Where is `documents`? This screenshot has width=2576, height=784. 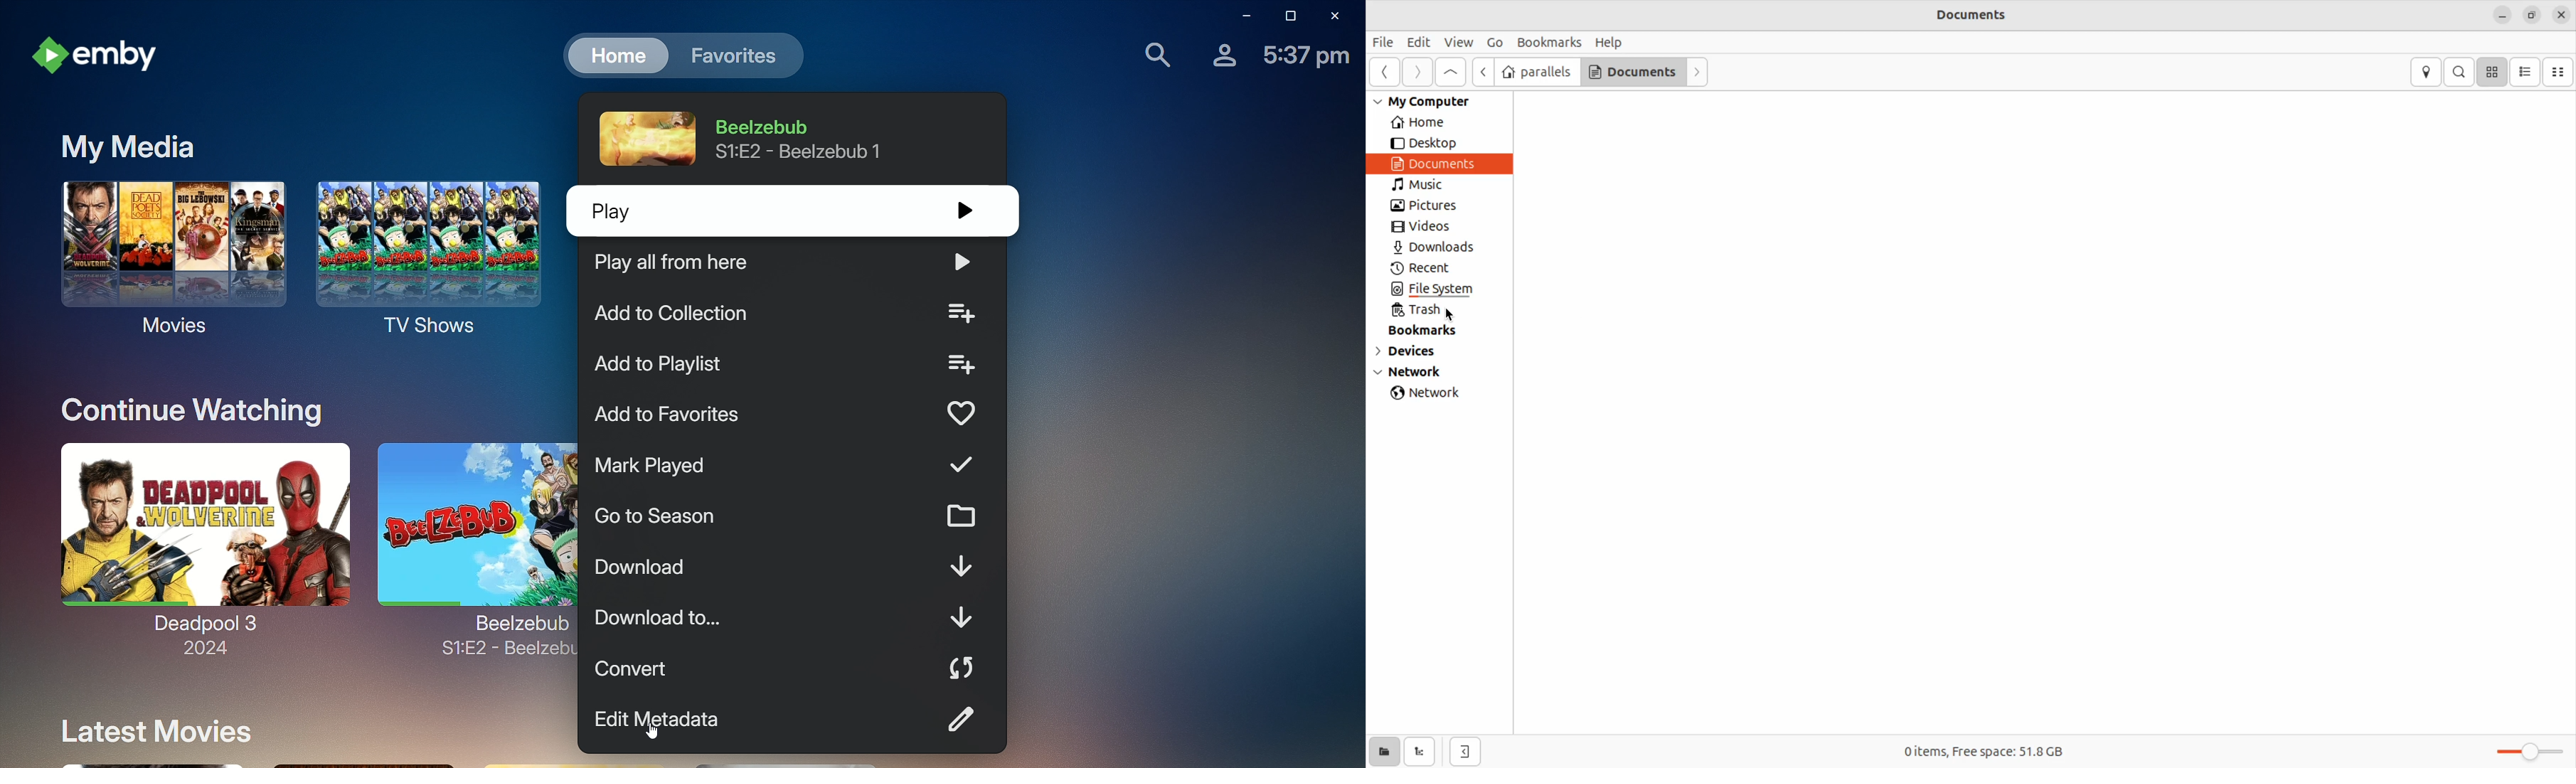
documents is located at coordinates (1991, 16).